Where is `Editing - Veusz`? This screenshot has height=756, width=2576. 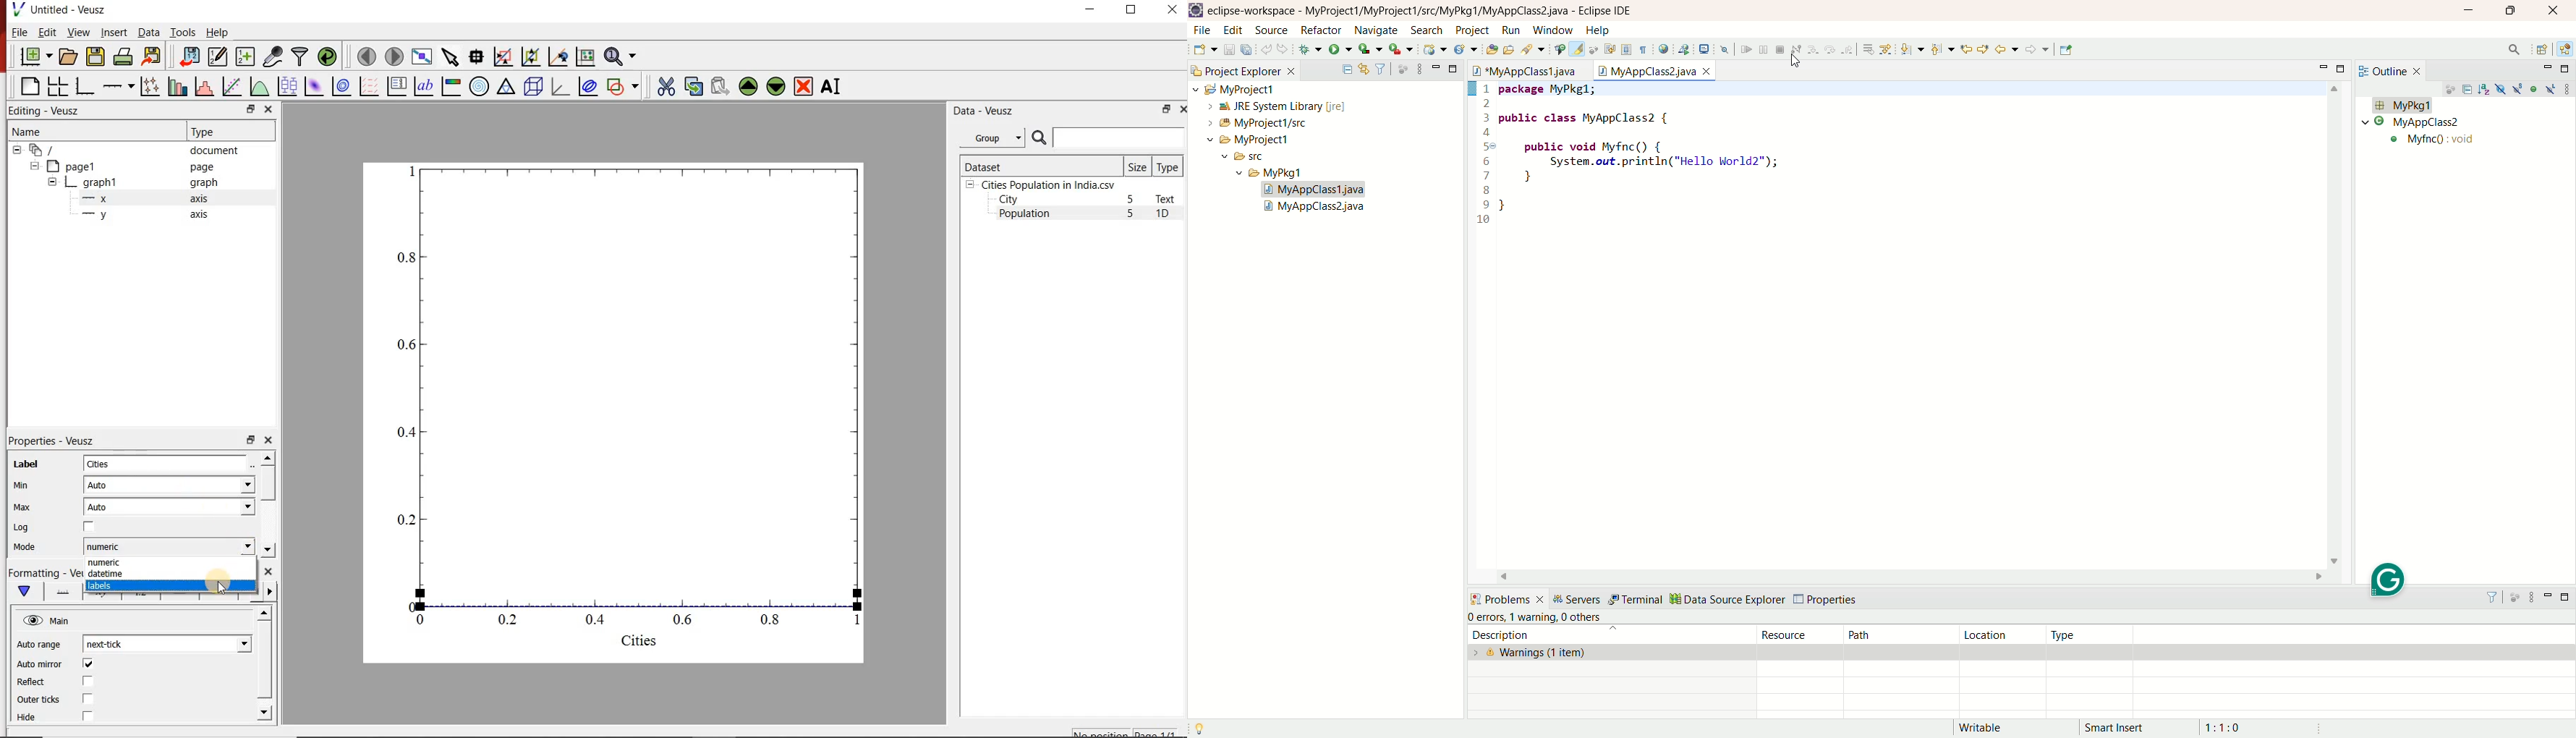 Editing - Veusz is located at coordinates (52, 110).